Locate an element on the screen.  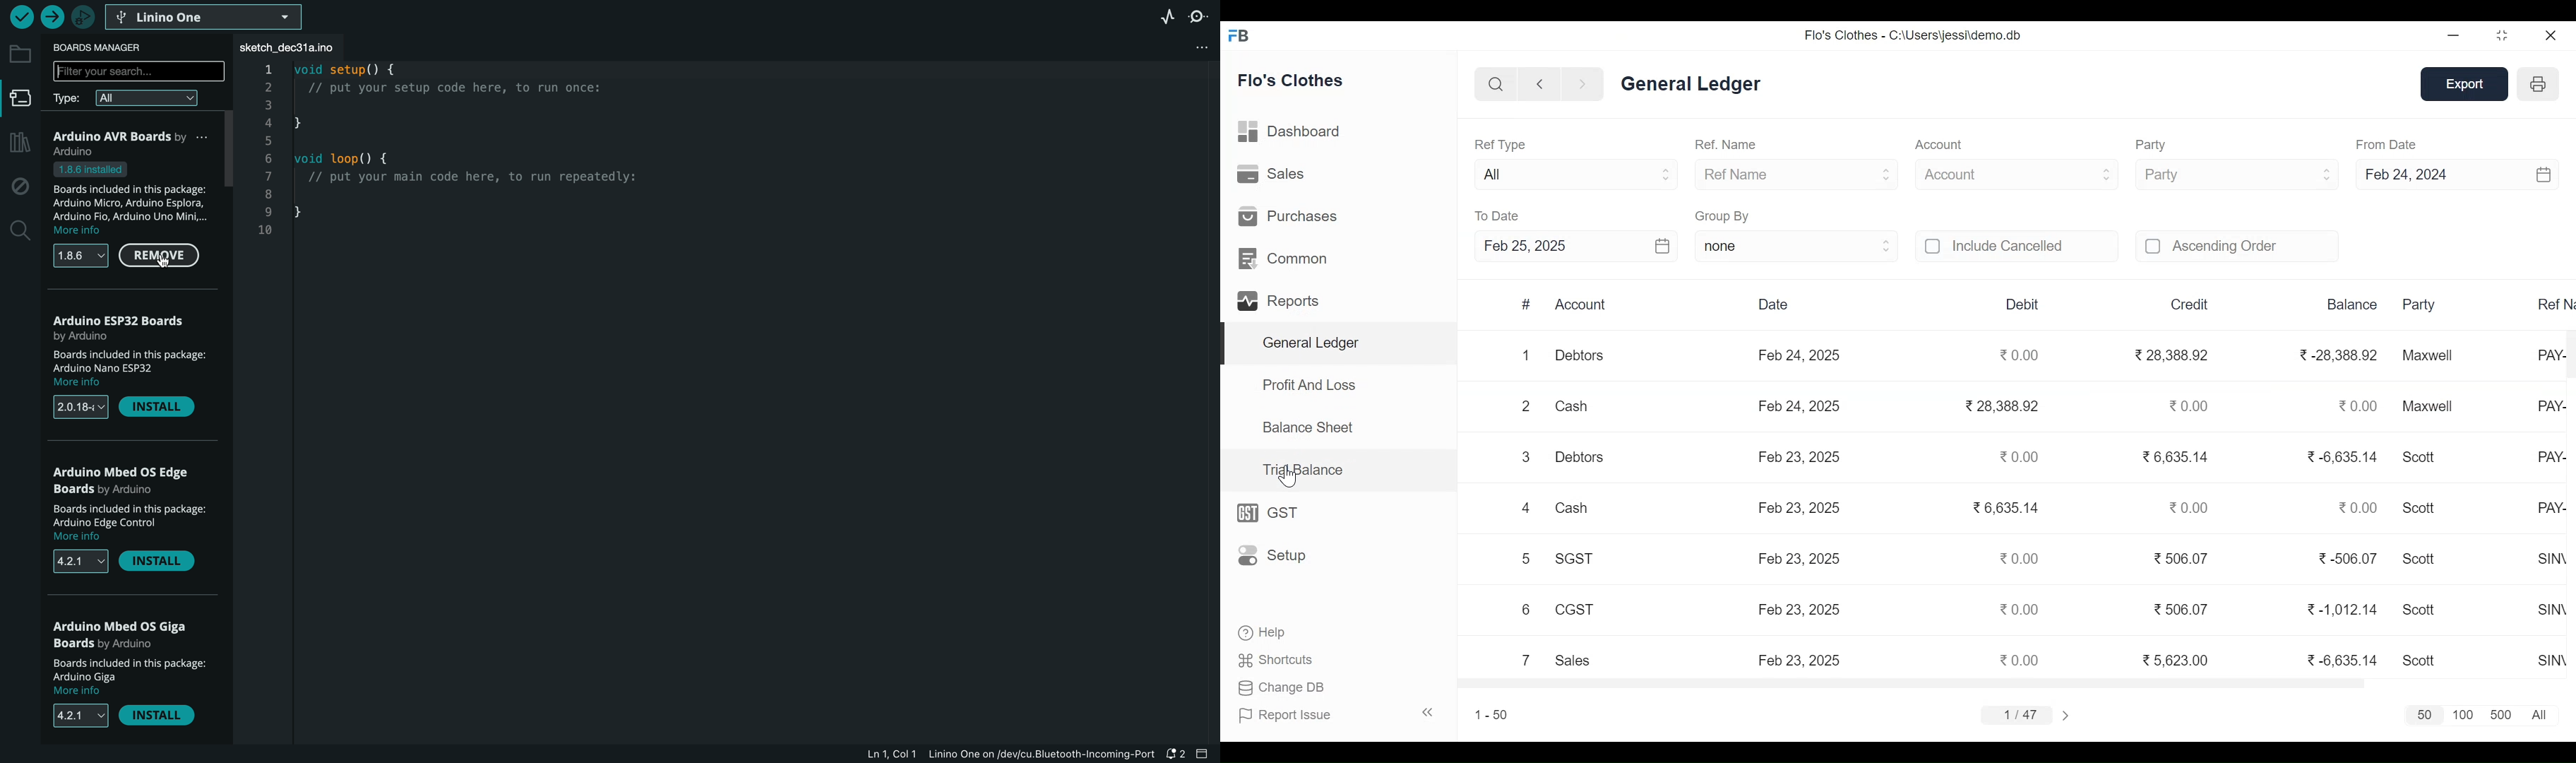
Close is located at coordinates (2549, 35).